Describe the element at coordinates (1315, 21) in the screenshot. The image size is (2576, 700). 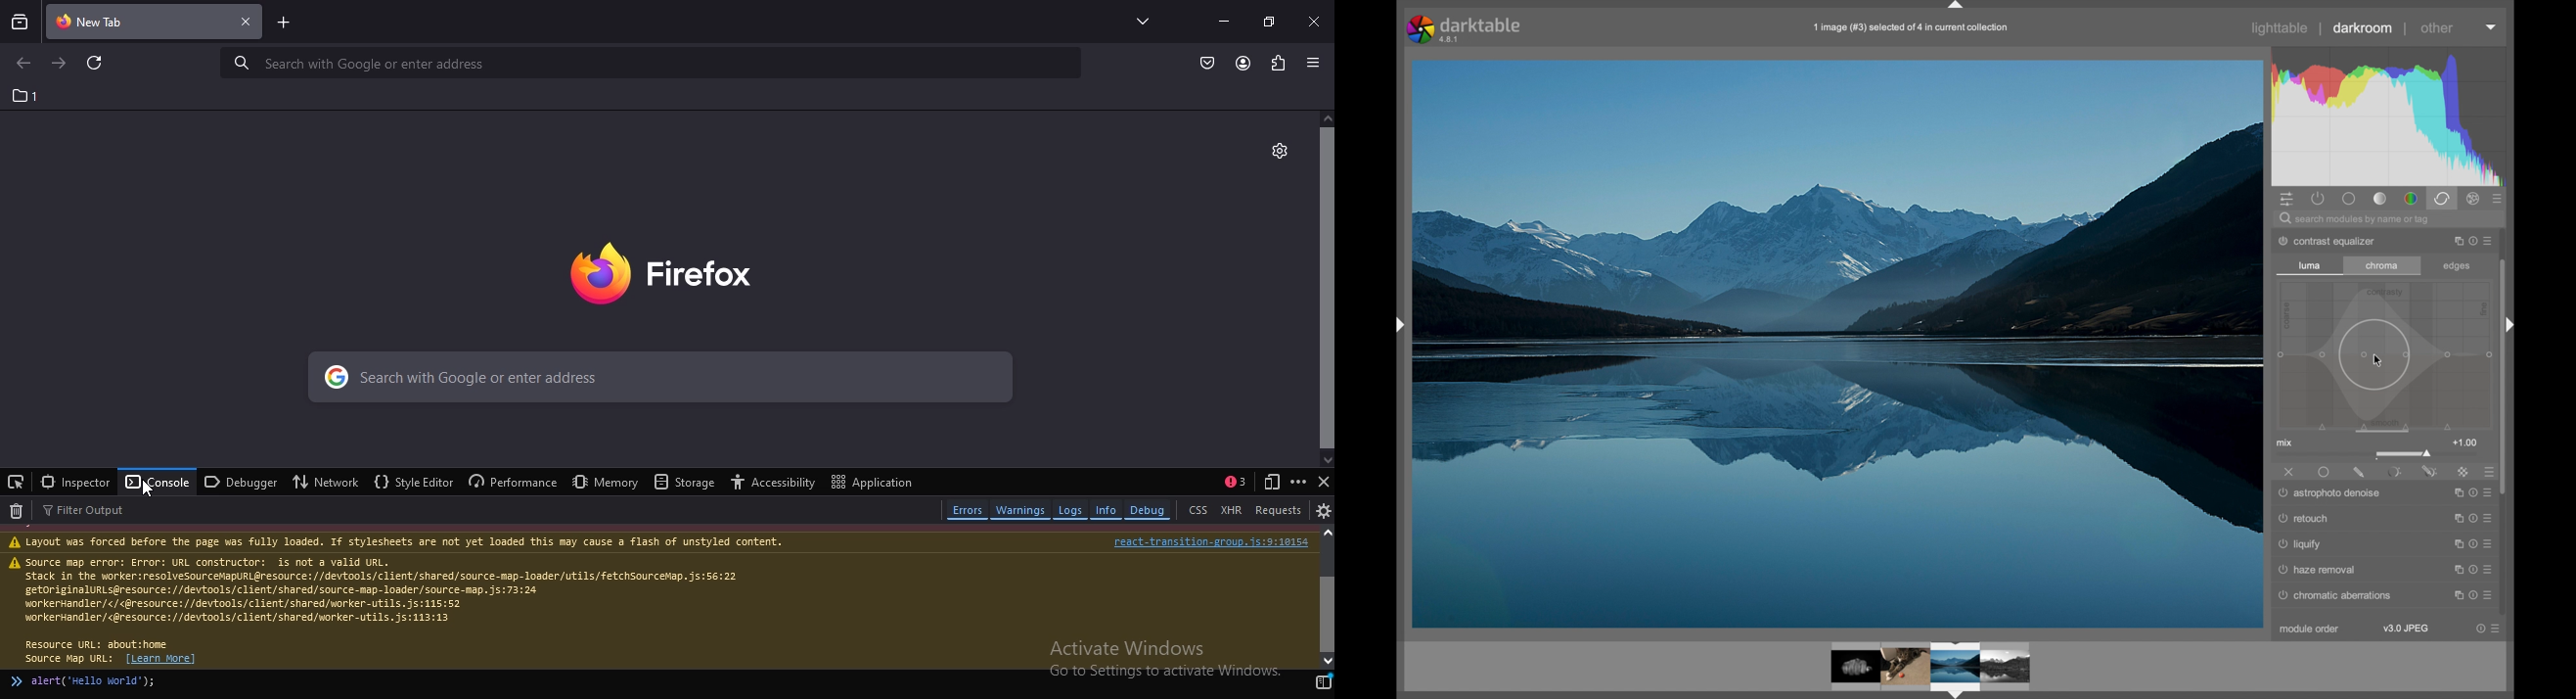
I see `close` at that location.